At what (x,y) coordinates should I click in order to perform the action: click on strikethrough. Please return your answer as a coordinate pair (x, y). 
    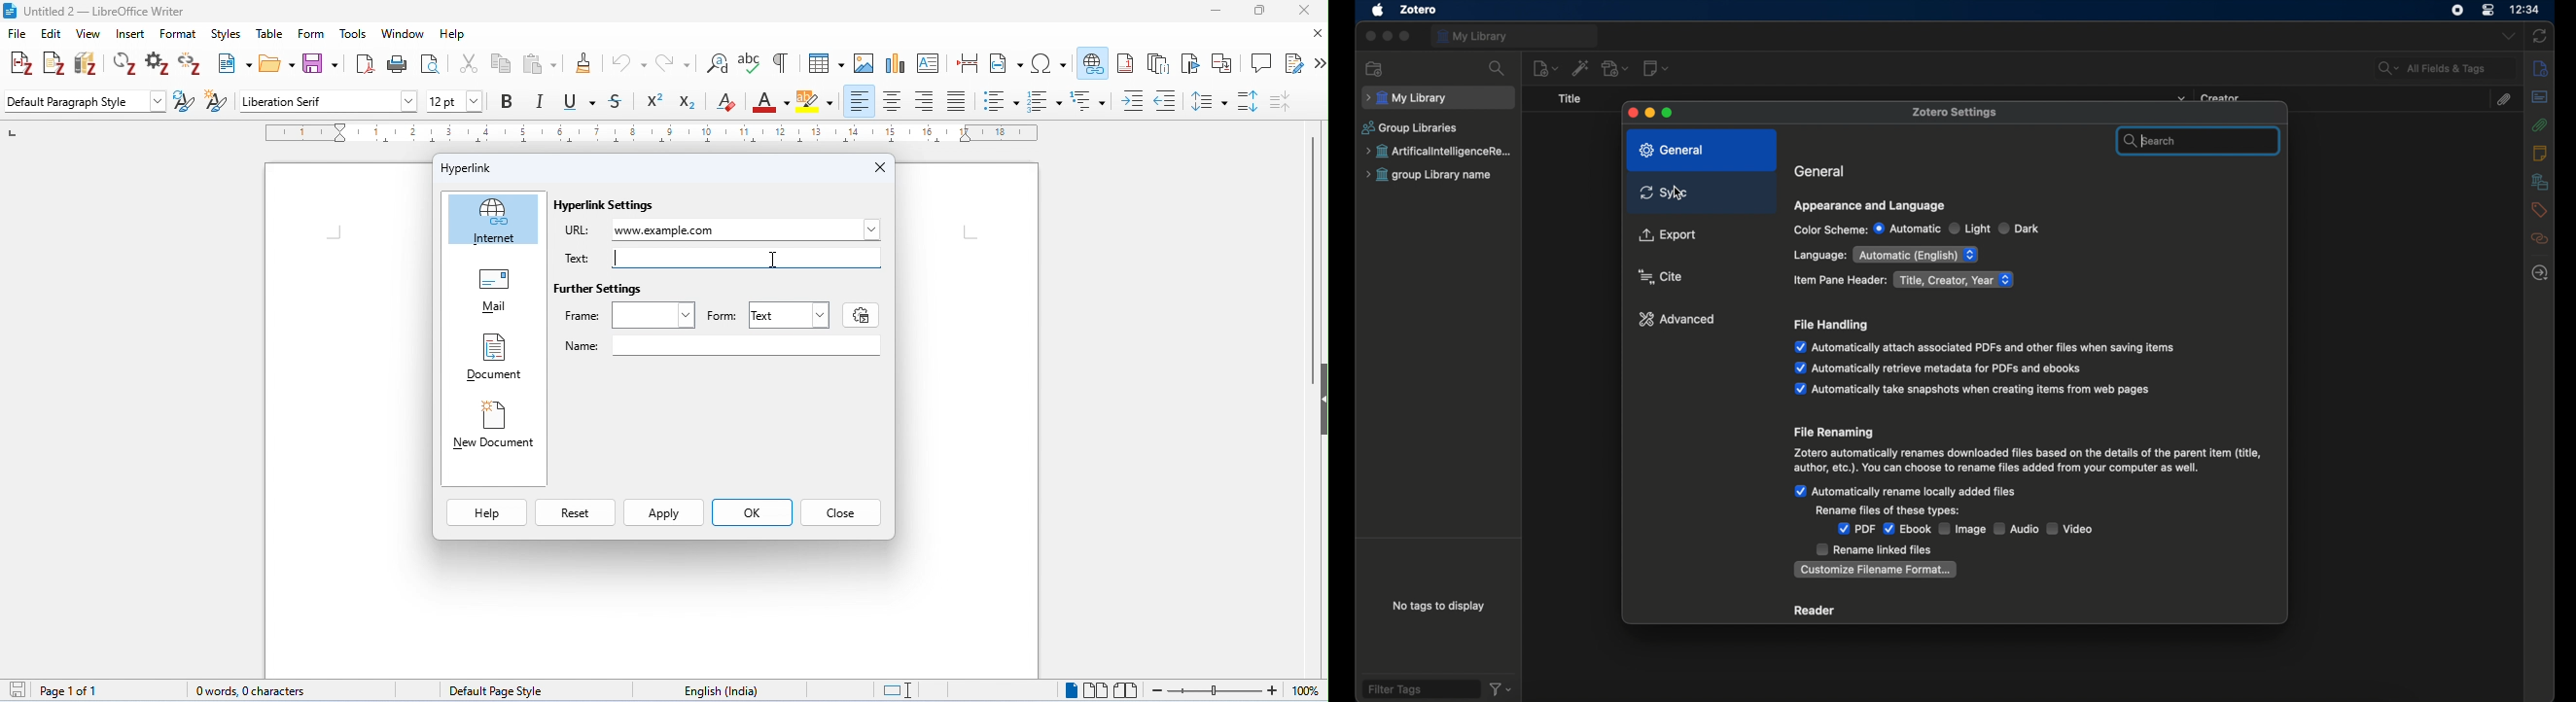
    Looking at the image, I should click on (617, 101).